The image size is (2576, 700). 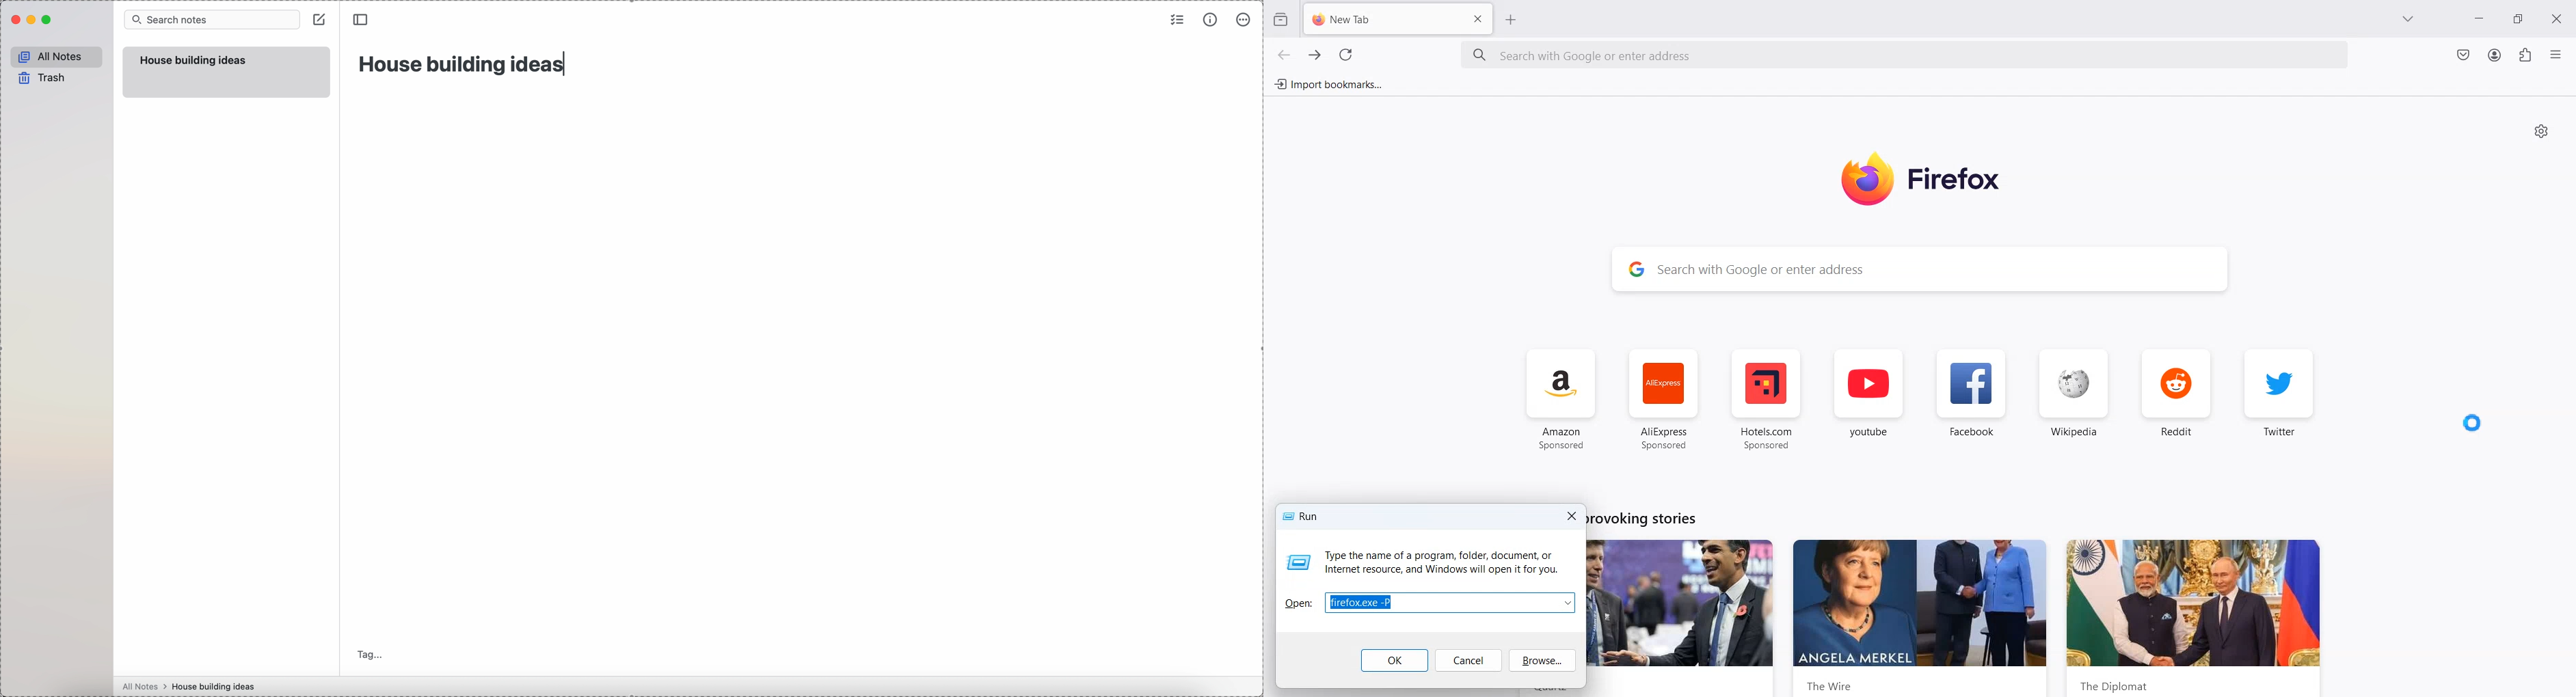 What do you see at coordinates (2176, 397) in the screenshot?
I see `Reddit` at bounding box center [2176, 397].